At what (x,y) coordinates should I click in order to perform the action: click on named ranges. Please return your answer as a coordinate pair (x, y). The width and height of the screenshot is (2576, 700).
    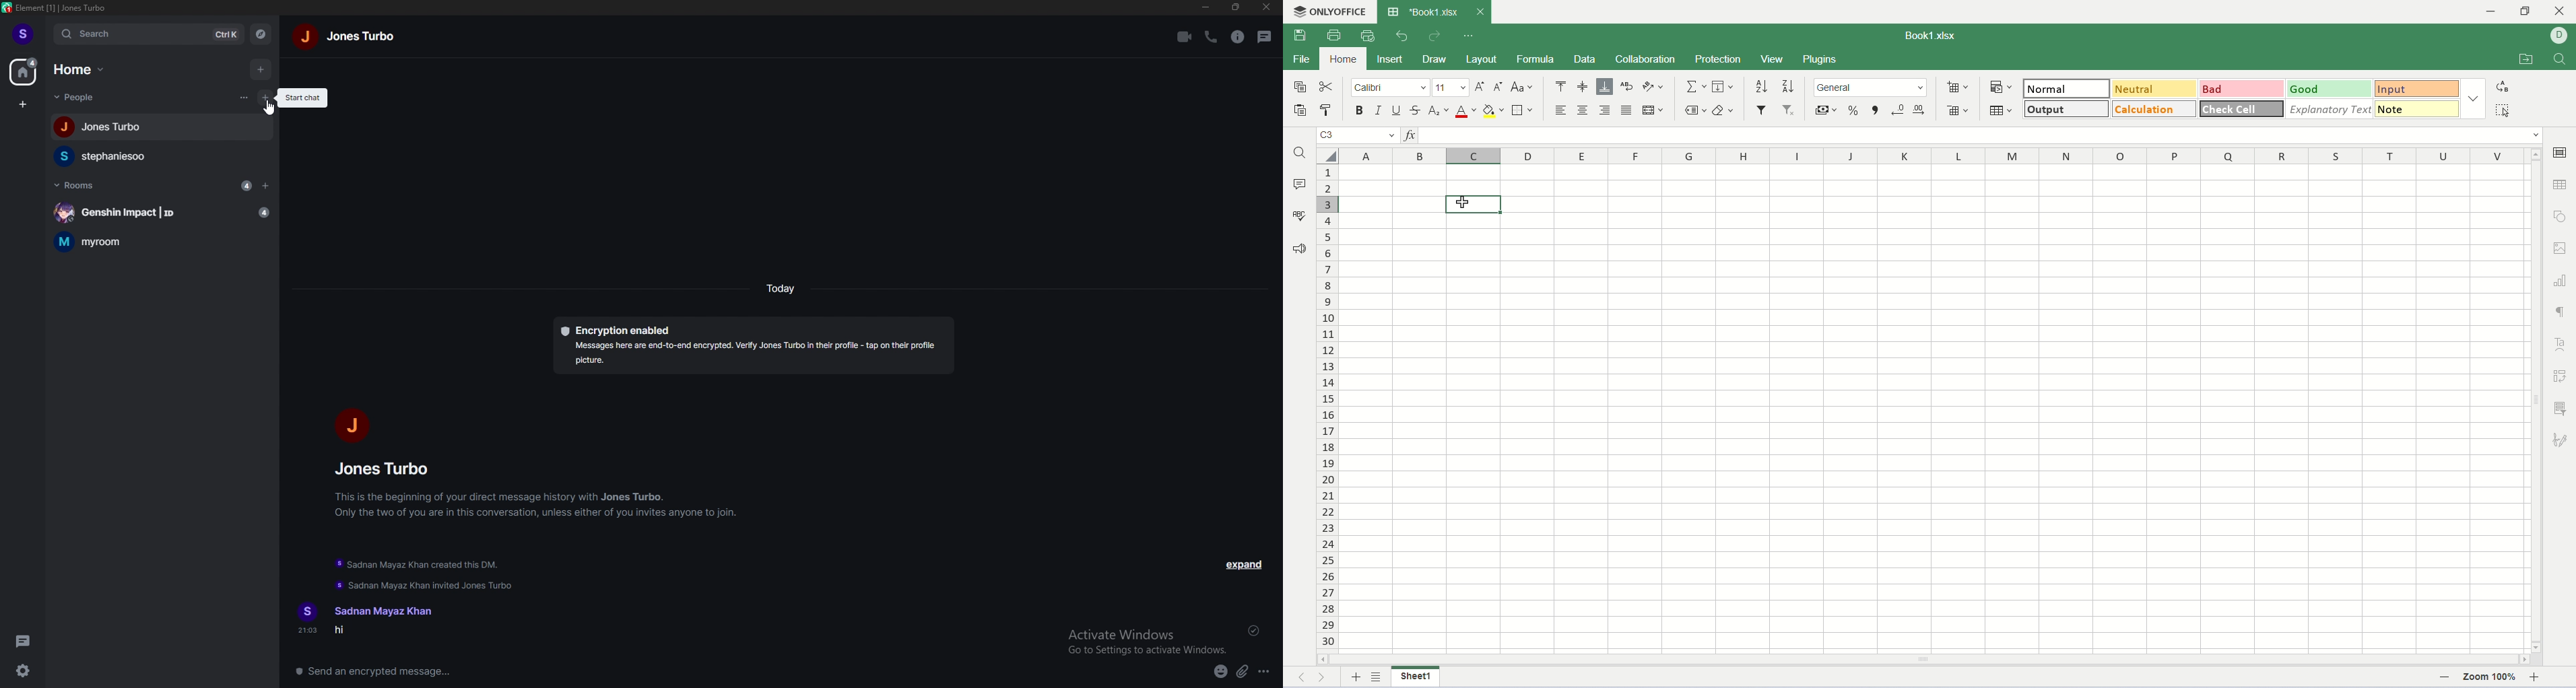
    Looking at the image, I should click on (1696, 112).